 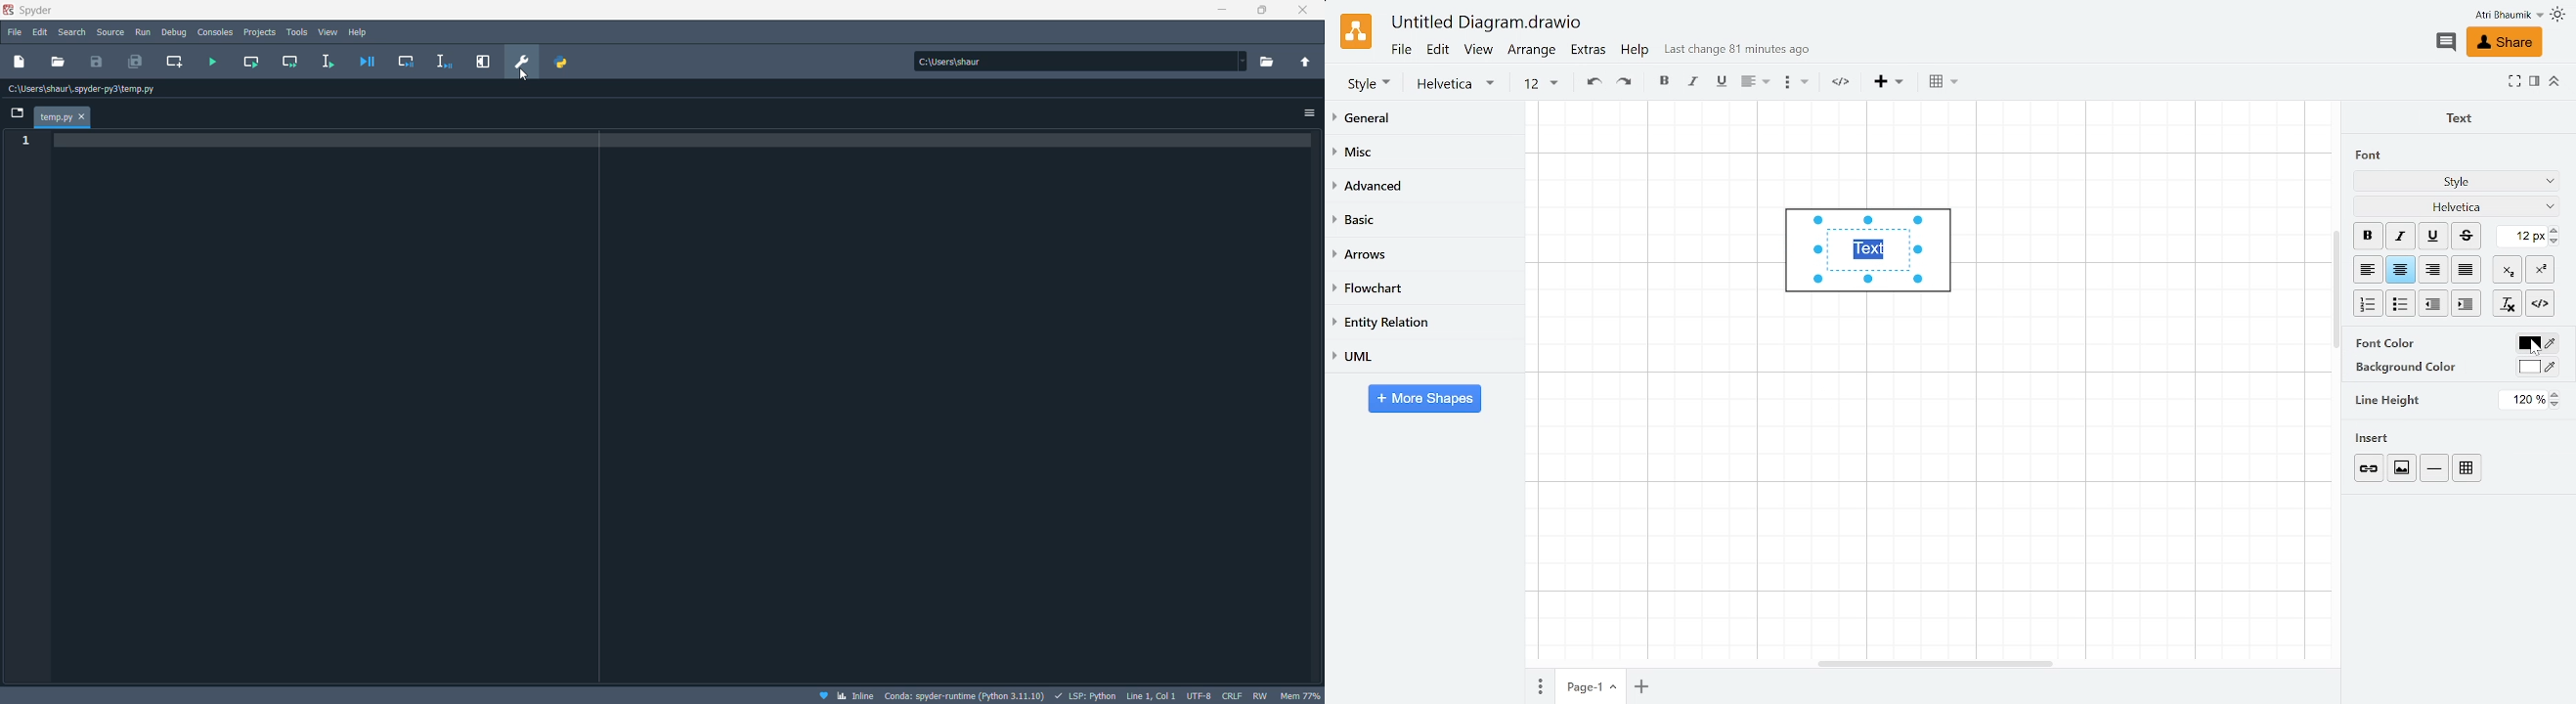 What do you see at coordinates (1533, 52) in the screenshot?
I see `Arrange` at bounding box center [1533, 52].